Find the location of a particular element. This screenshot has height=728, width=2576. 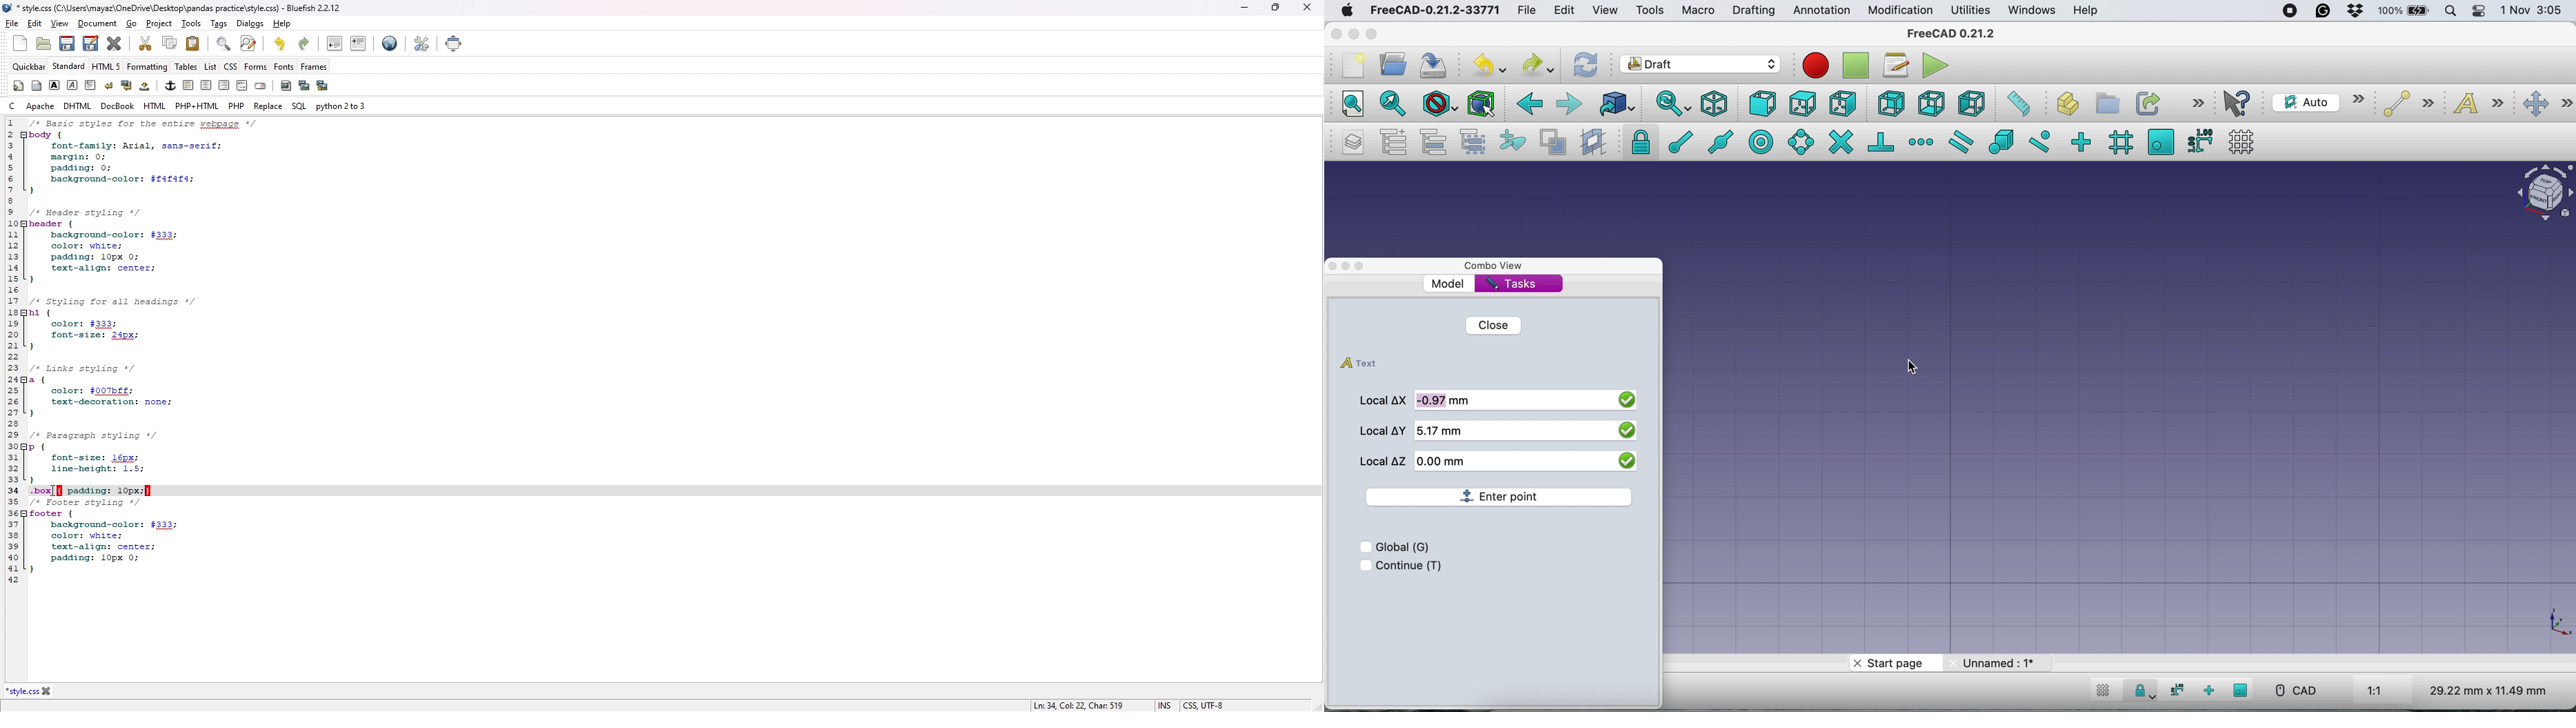

snap ortho is located at coordinates (2211, 690).